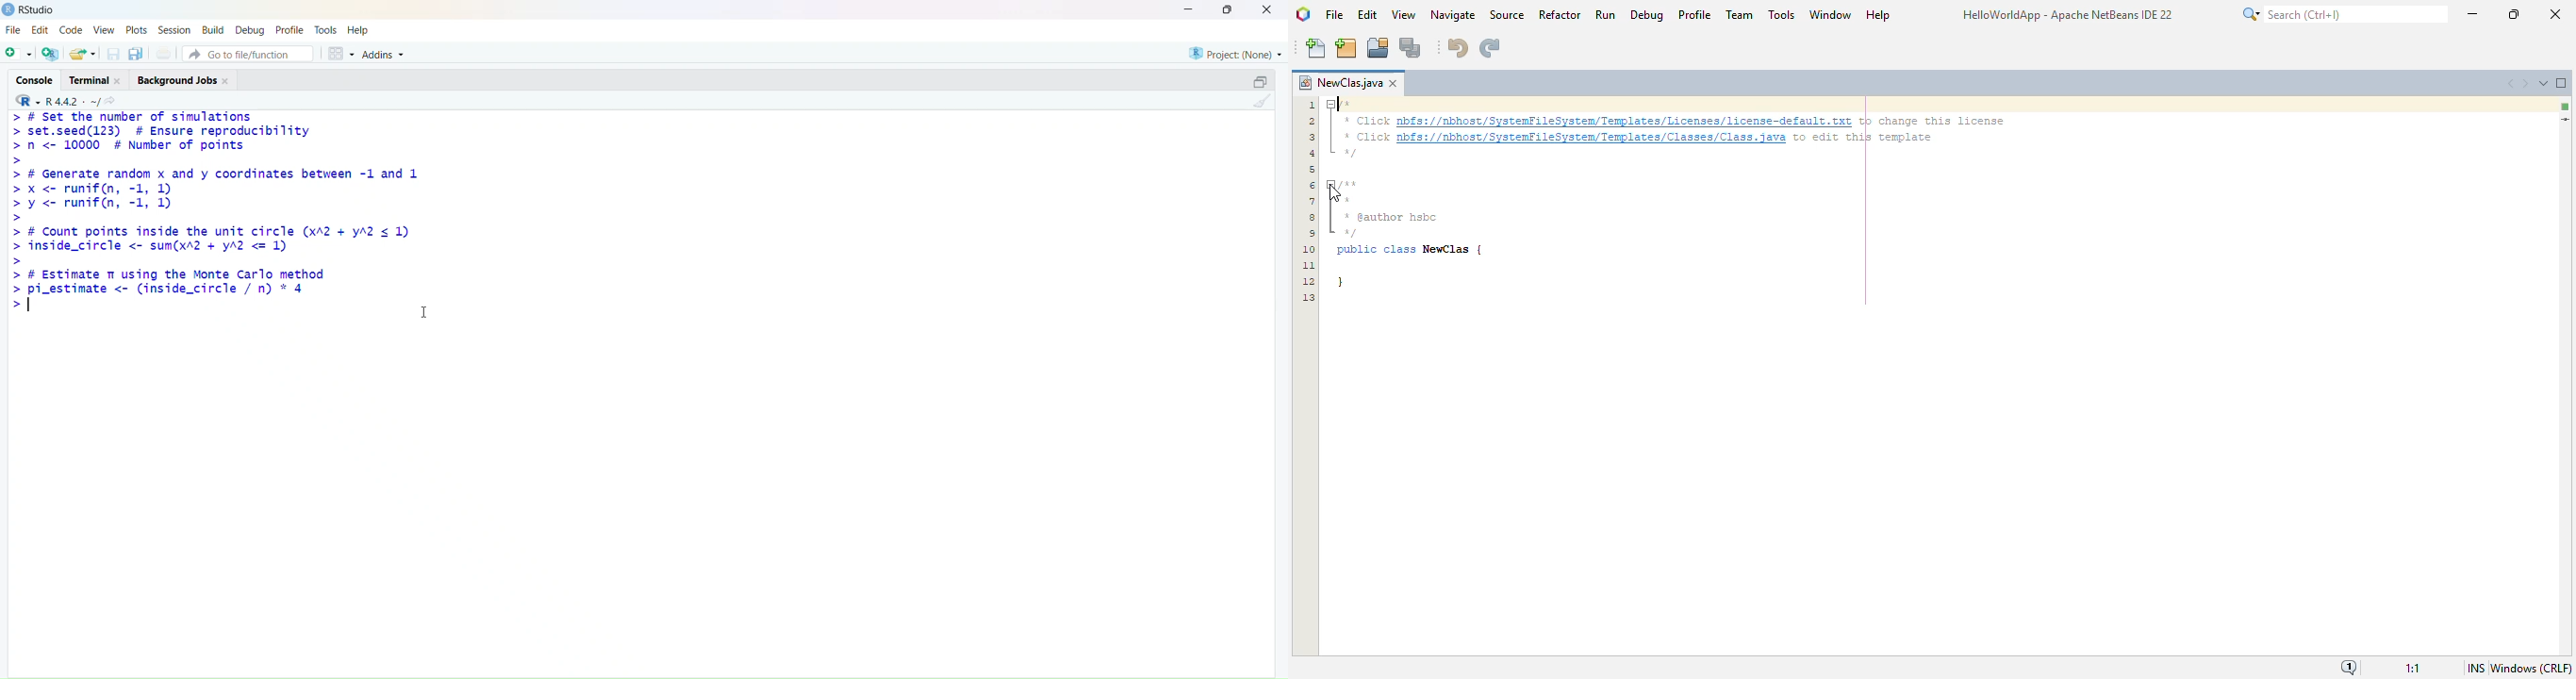 The image size is (2576, 700). What do you see at coordinates (1508, 15) in the screenshot?
I see `source` at bounding box center [1508, 15].